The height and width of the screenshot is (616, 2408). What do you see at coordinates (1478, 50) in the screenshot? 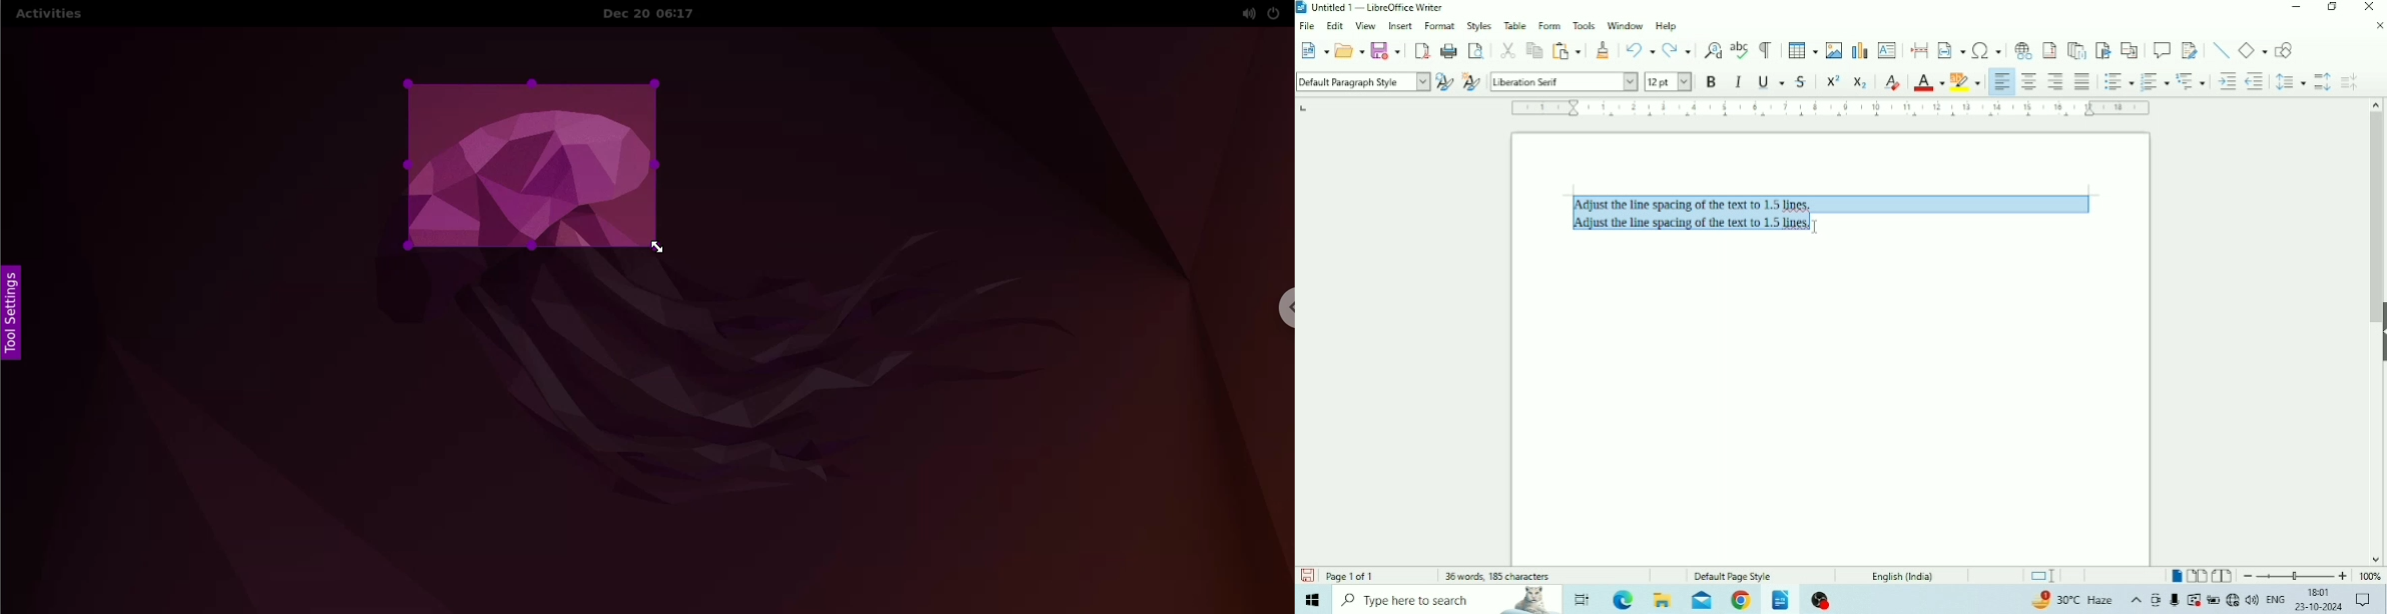
I see `Toggle Print Preview` at bounding box center [1478, 50].